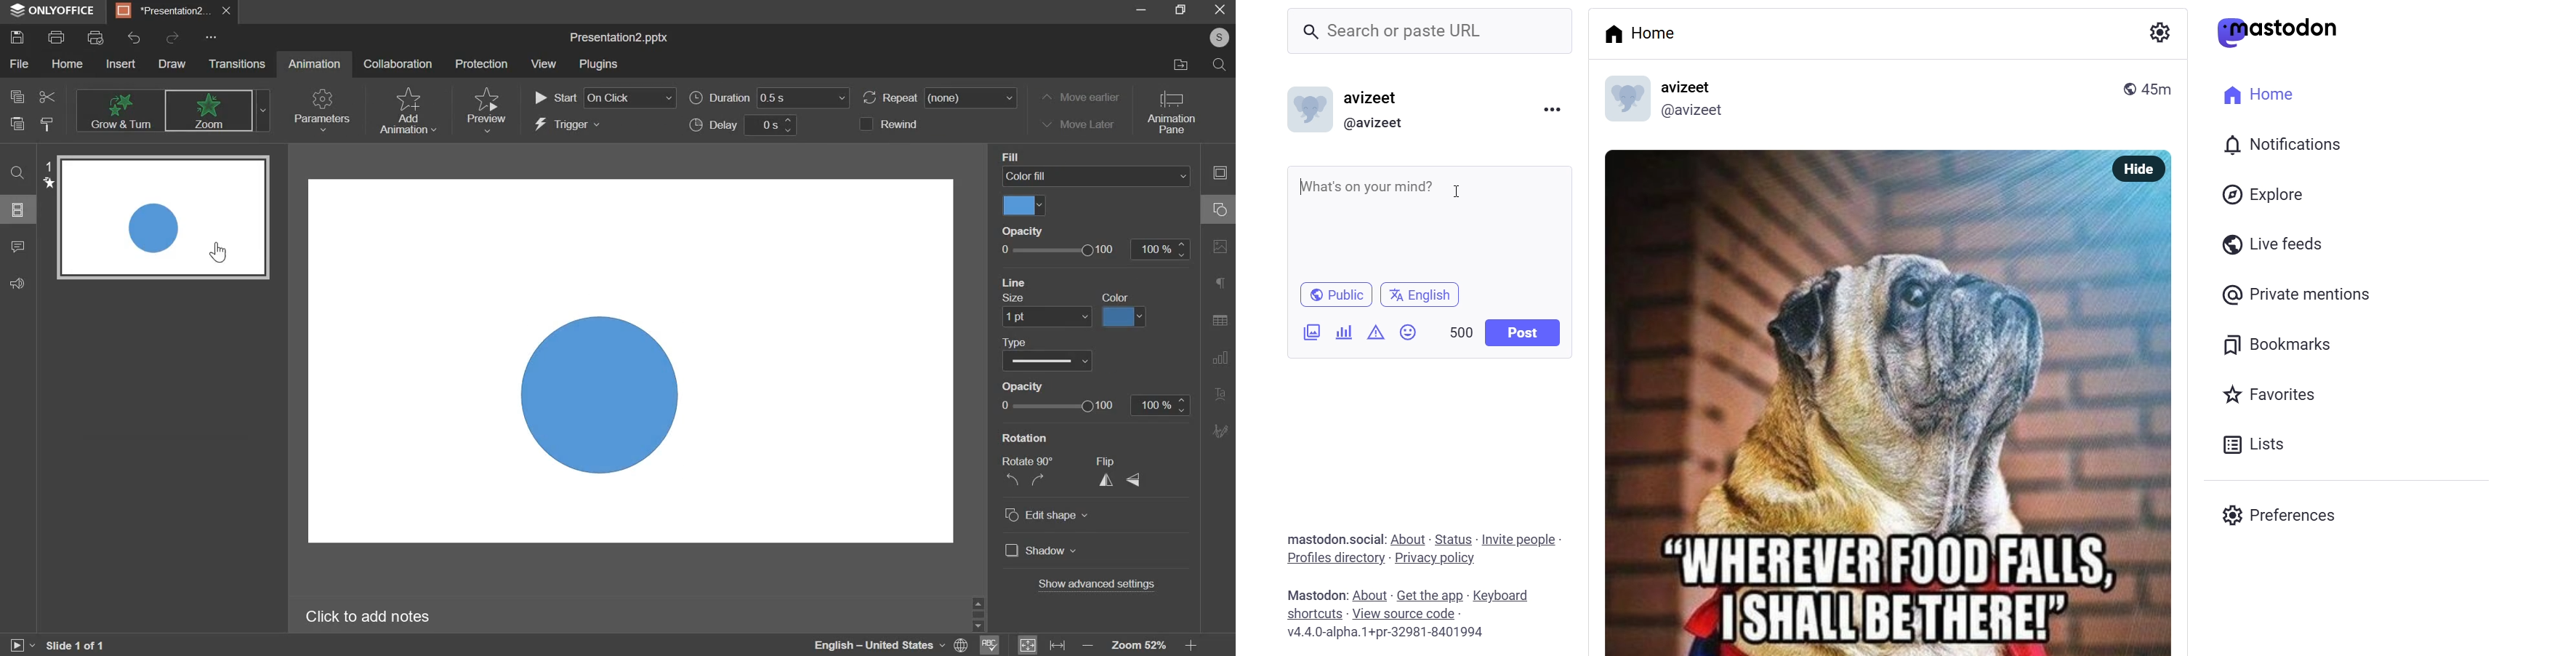 The width and height of the screenshot is (2576, 672). Describe the element at coordinates (1125, 316) in the screenshot. I see `line color` at that location.